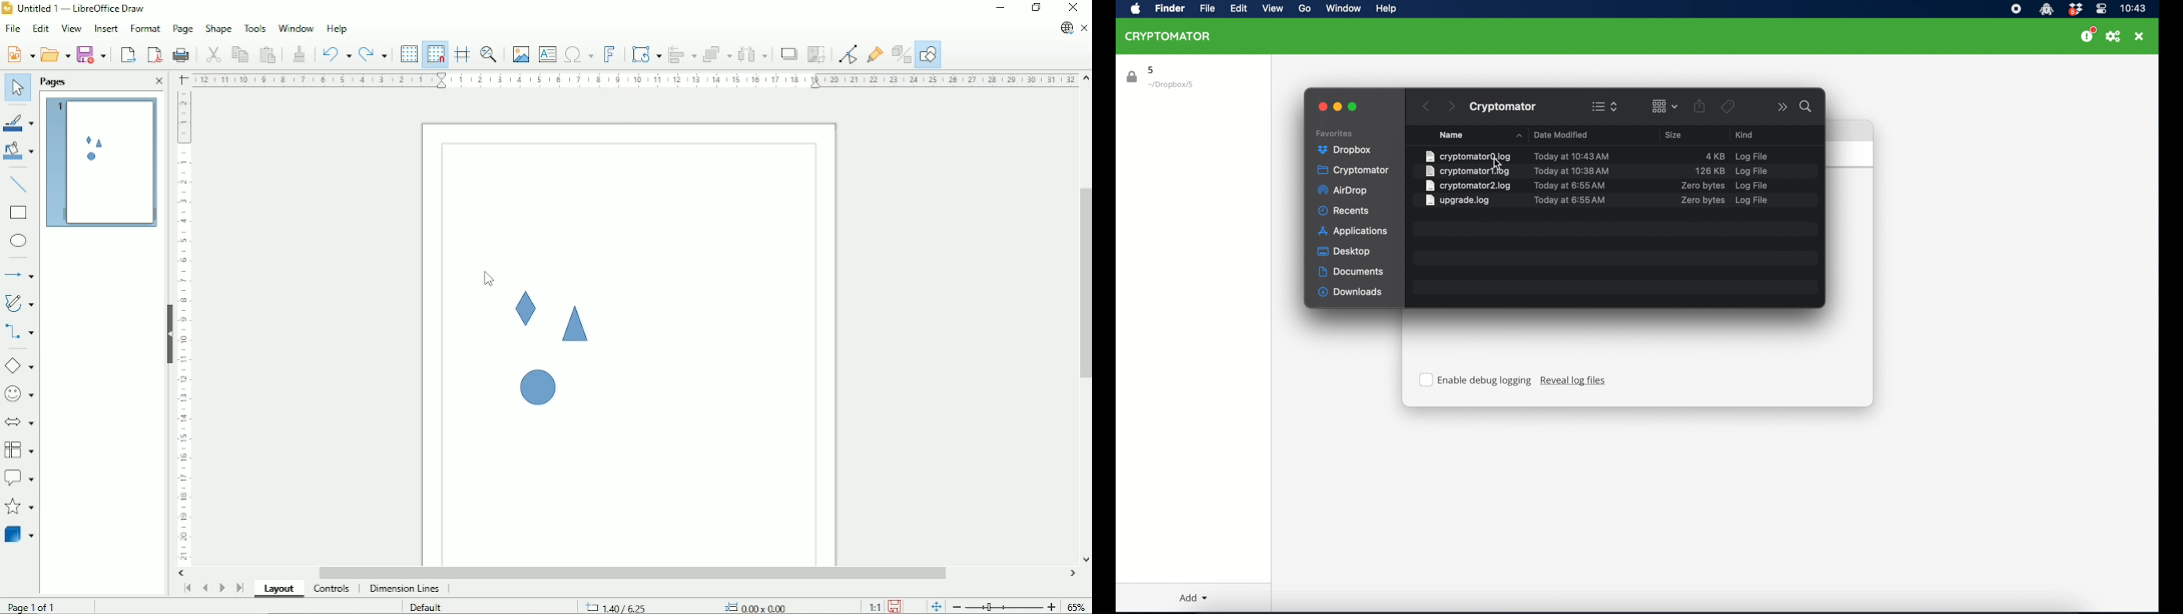 This screenshot has height=616, width=2184. What do you see at coordinates (634, 80) in the screenshot?
I see `Horizontal scale` at bounding box center [634, 80].